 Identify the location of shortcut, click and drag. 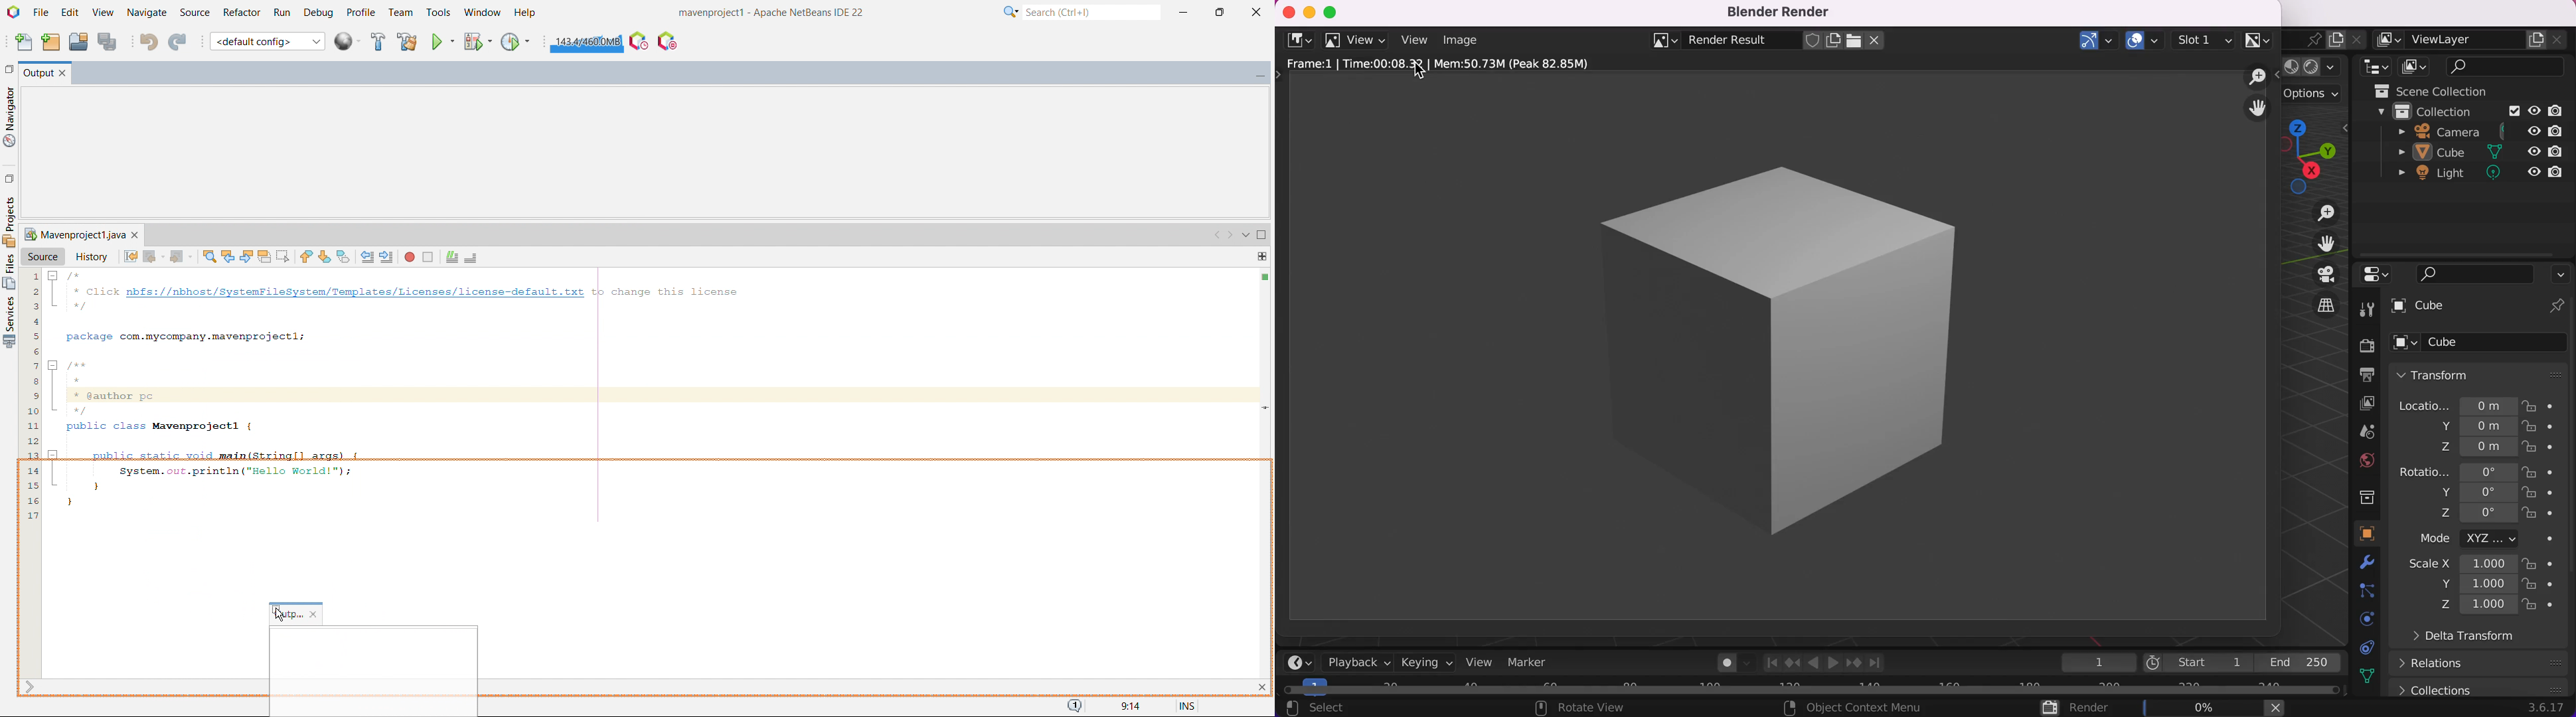
(2315, 156).